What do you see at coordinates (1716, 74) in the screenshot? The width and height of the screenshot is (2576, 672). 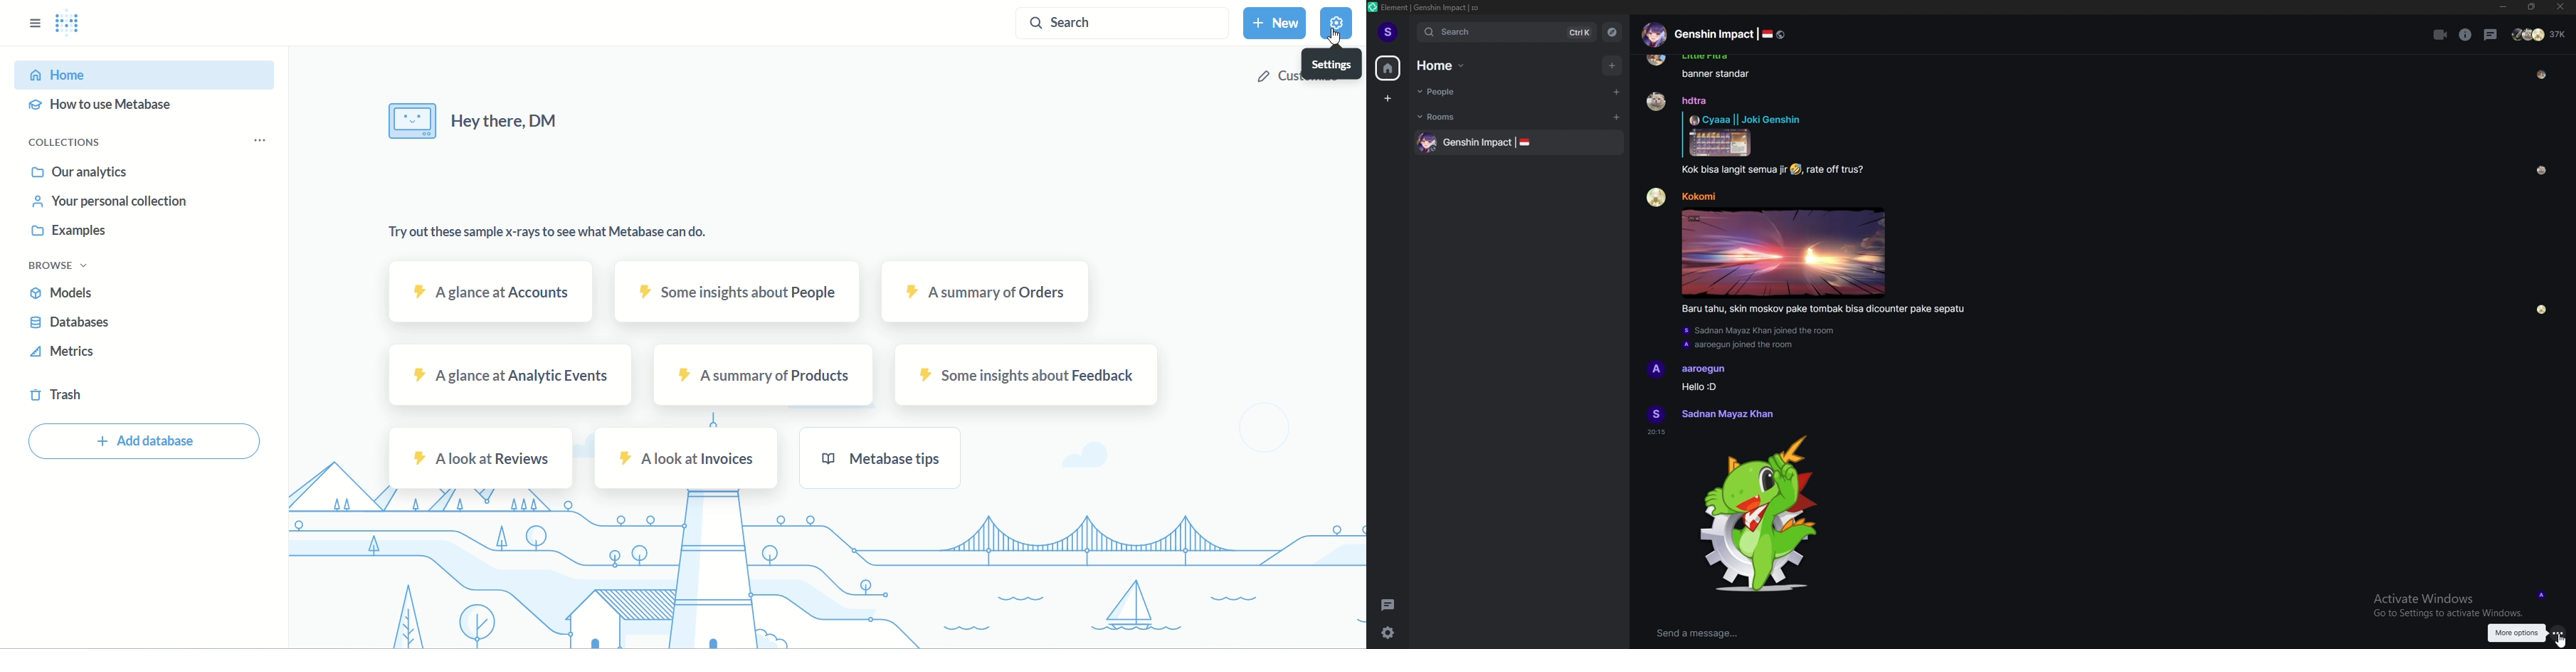 I see `banner standar` at bounding box center [1716, 74].